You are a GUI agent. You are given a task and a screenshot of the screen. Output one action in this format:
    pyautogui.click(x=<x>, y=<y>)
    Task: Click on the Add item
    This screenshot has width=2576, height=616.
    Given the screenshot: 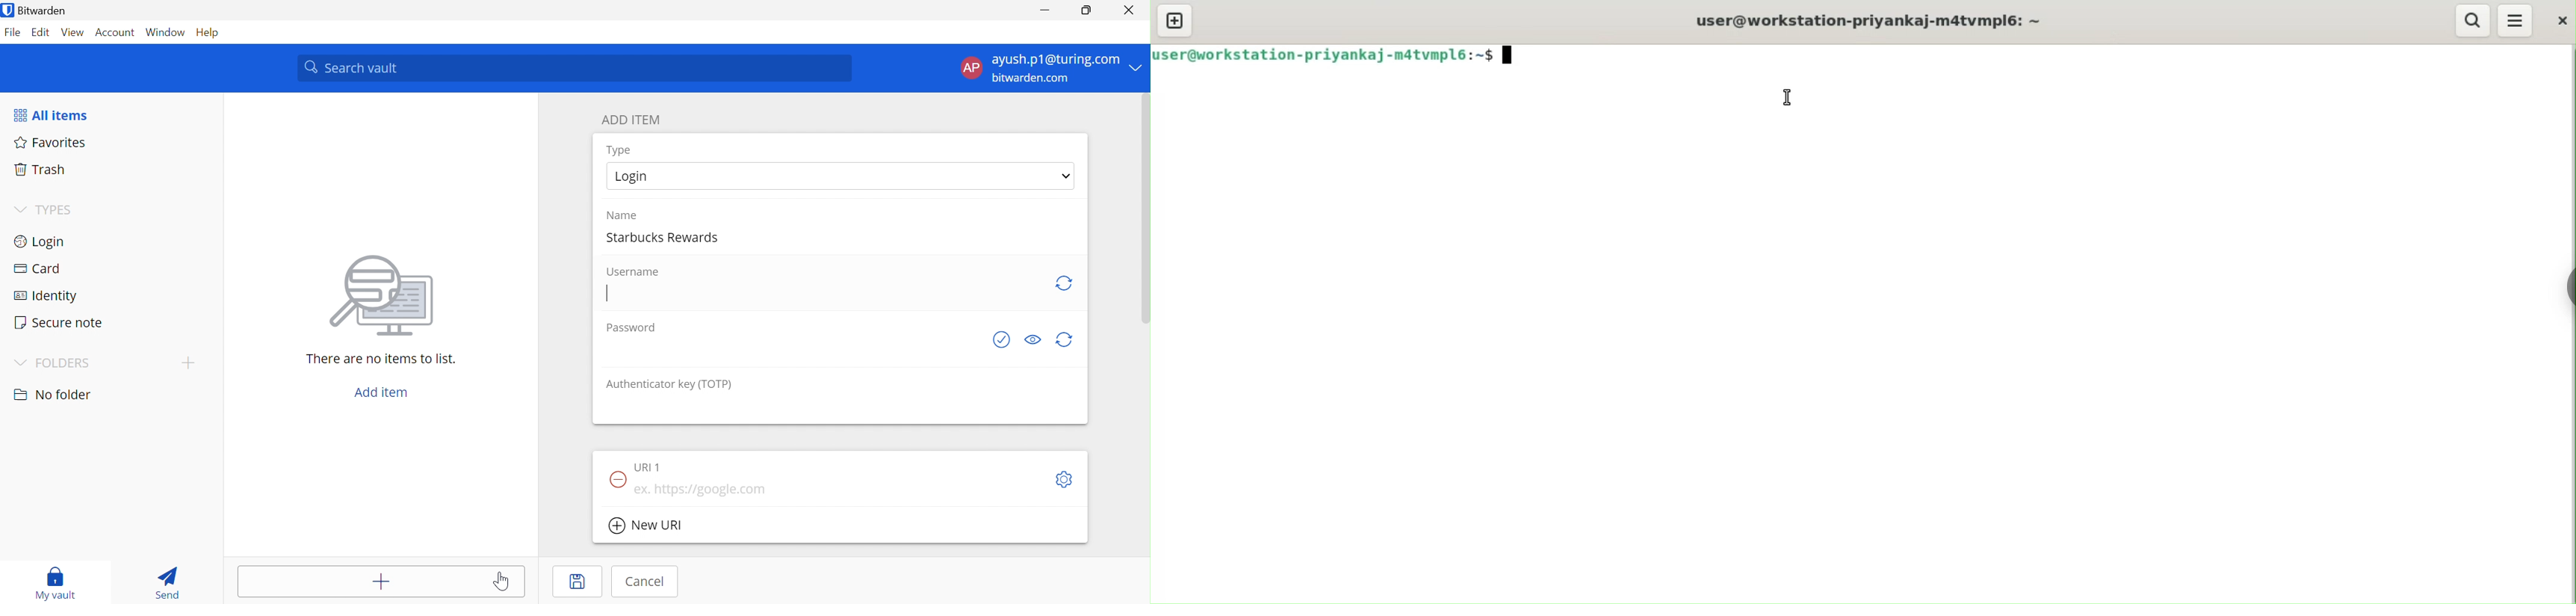 What is the action you would take?
    pyautogui.click(x=384, y=393)
    